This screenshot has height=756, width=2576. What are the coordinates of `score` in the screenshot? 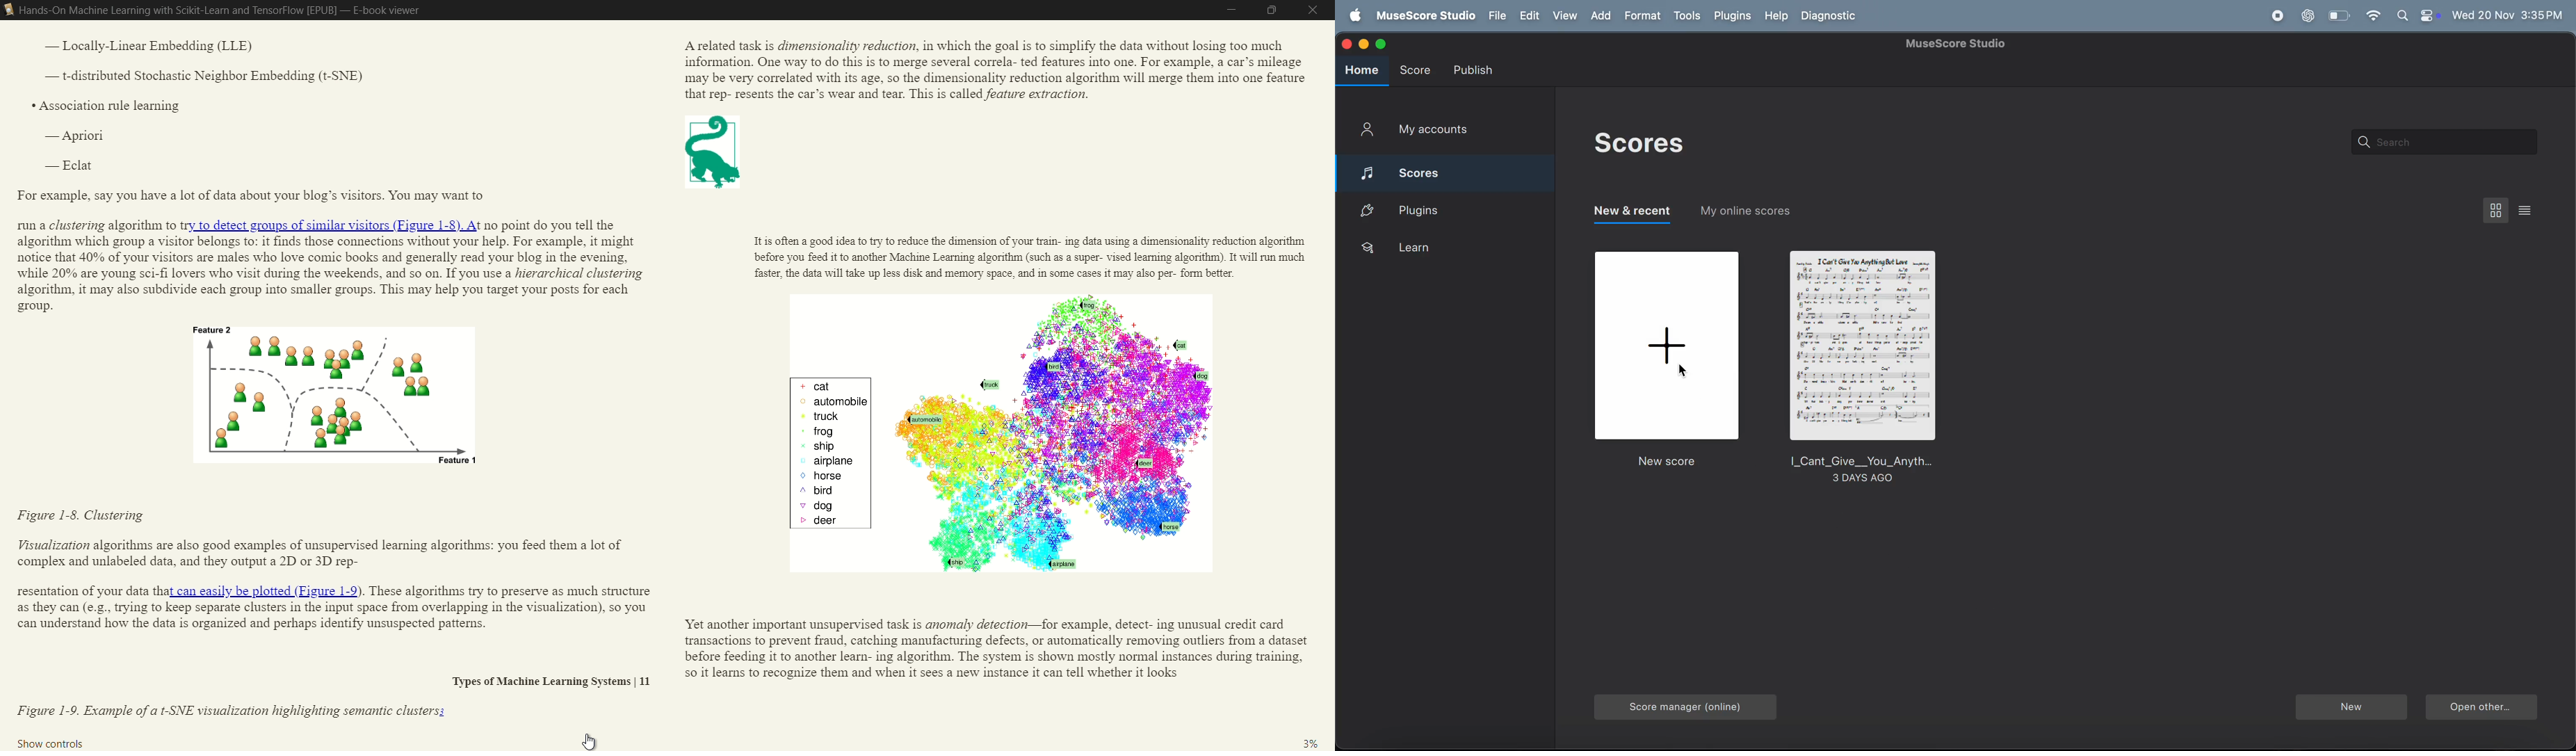 It's located at (1442, 171).